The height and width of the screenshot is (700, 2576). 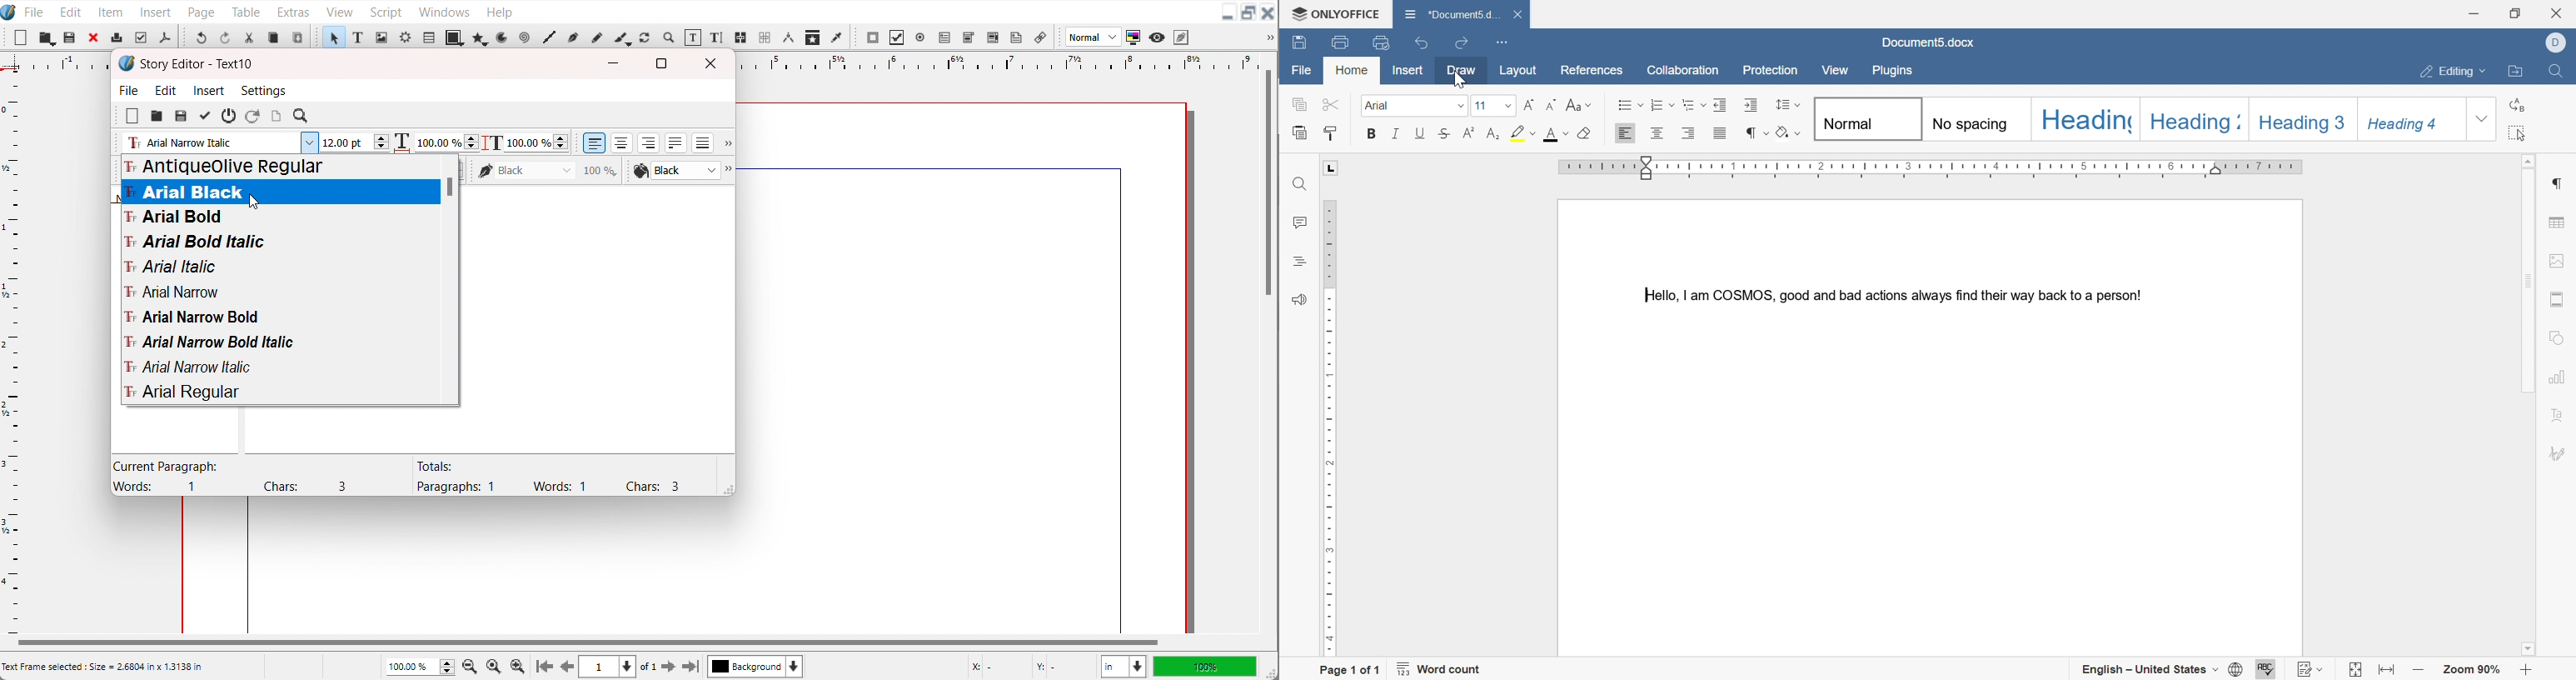 I want to click on Open, so click(x=71, y=38).